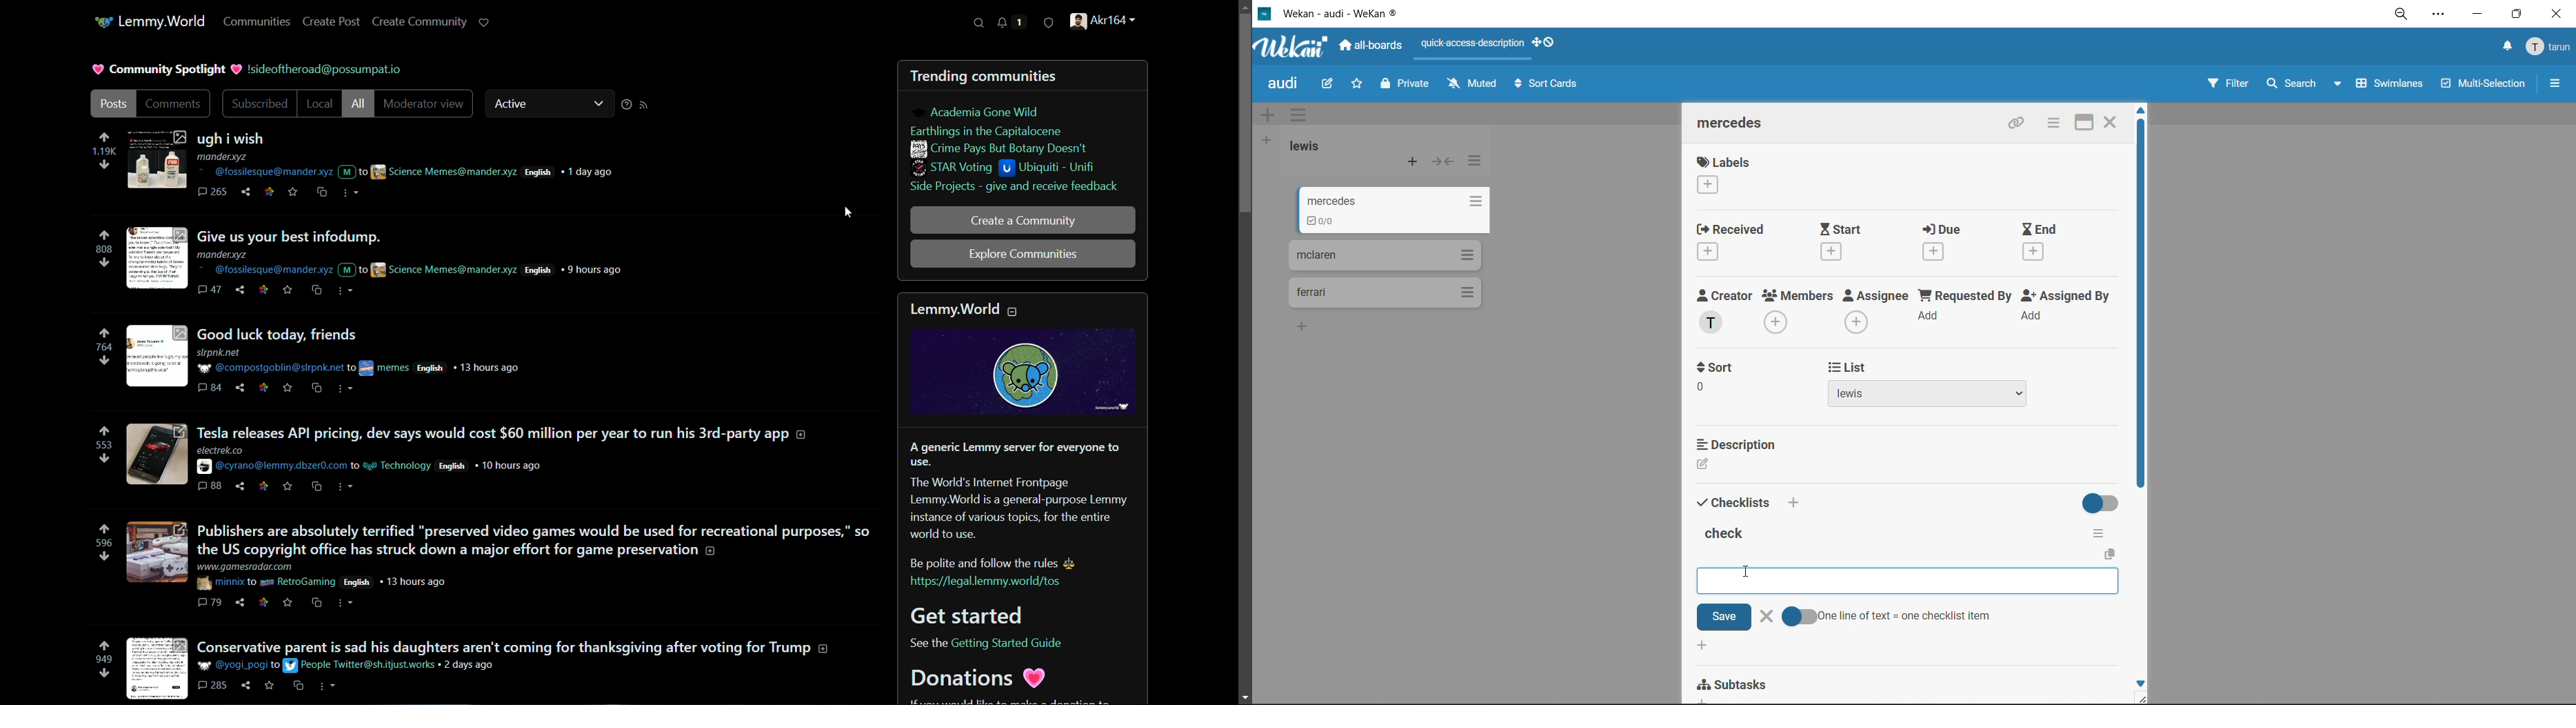 The image size is (2576, 728). Describe the element at coordinates (104, 431) in the screenshot. I see `upvote` at that location.